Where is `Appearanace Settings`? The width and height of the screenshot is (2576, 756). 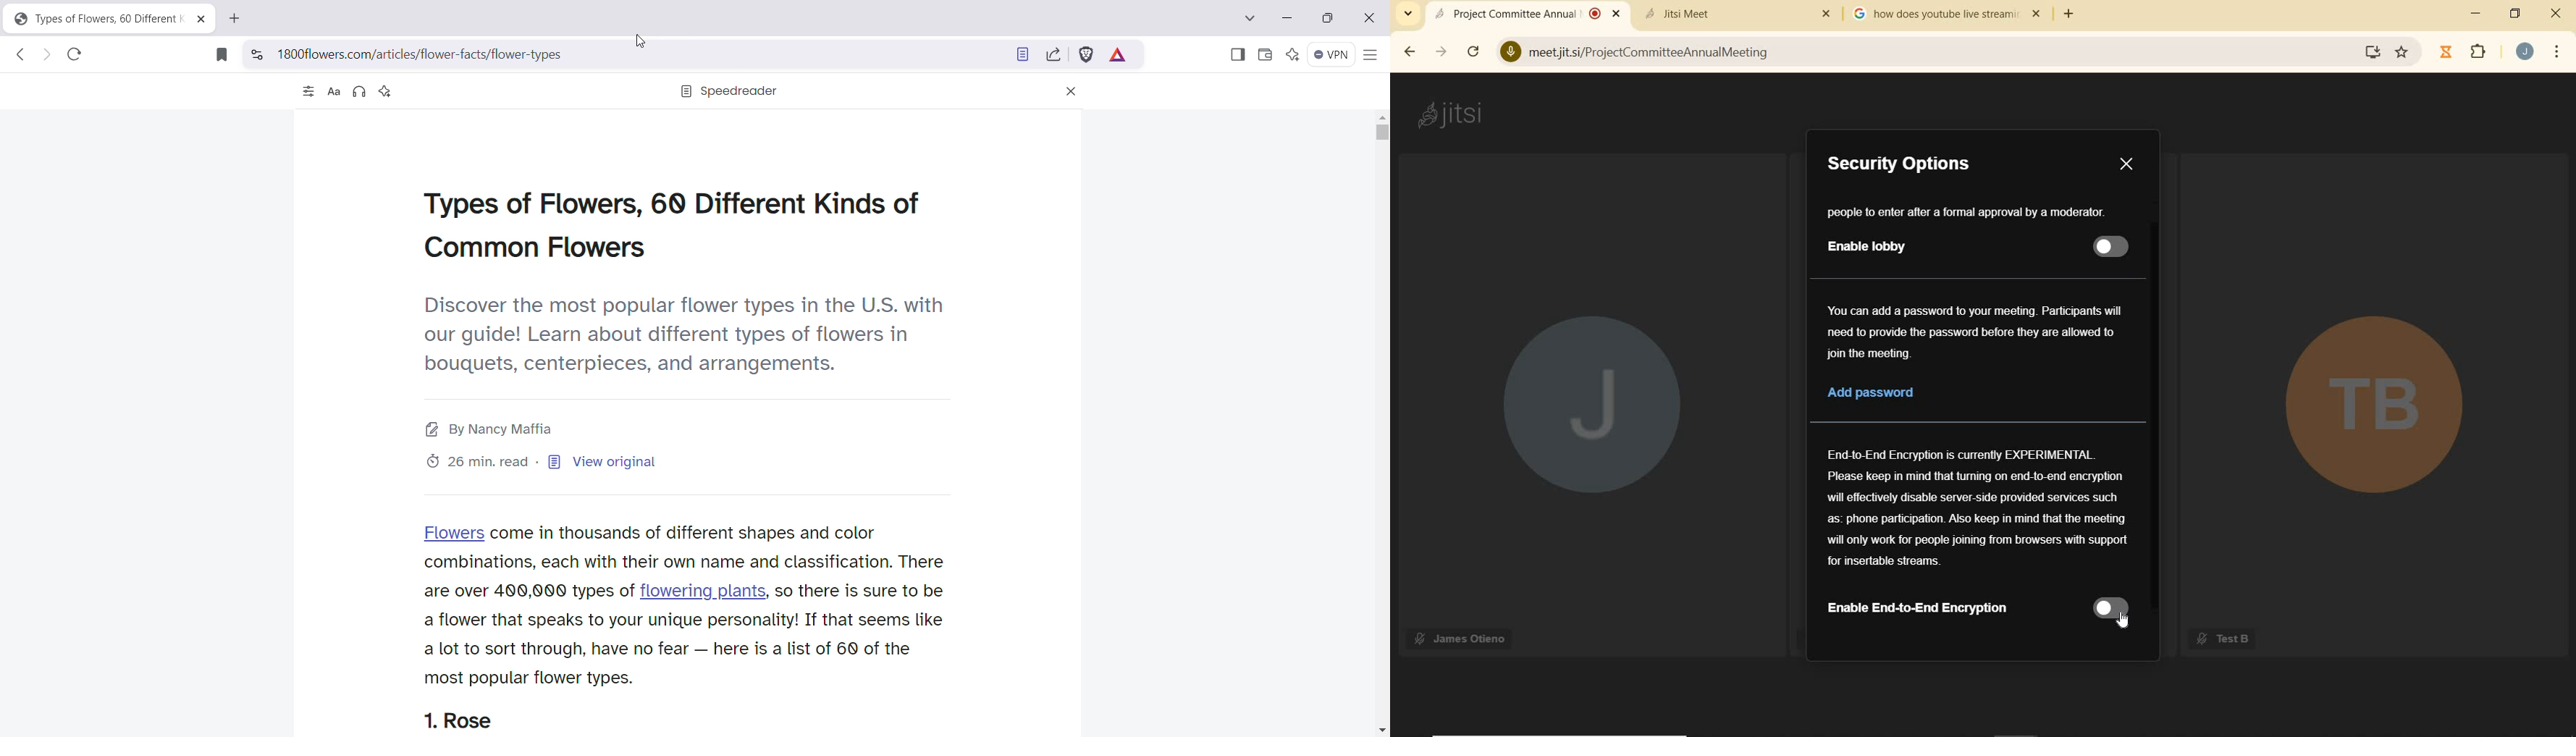
Appearanace Settings is located at coordinates (332, 92).